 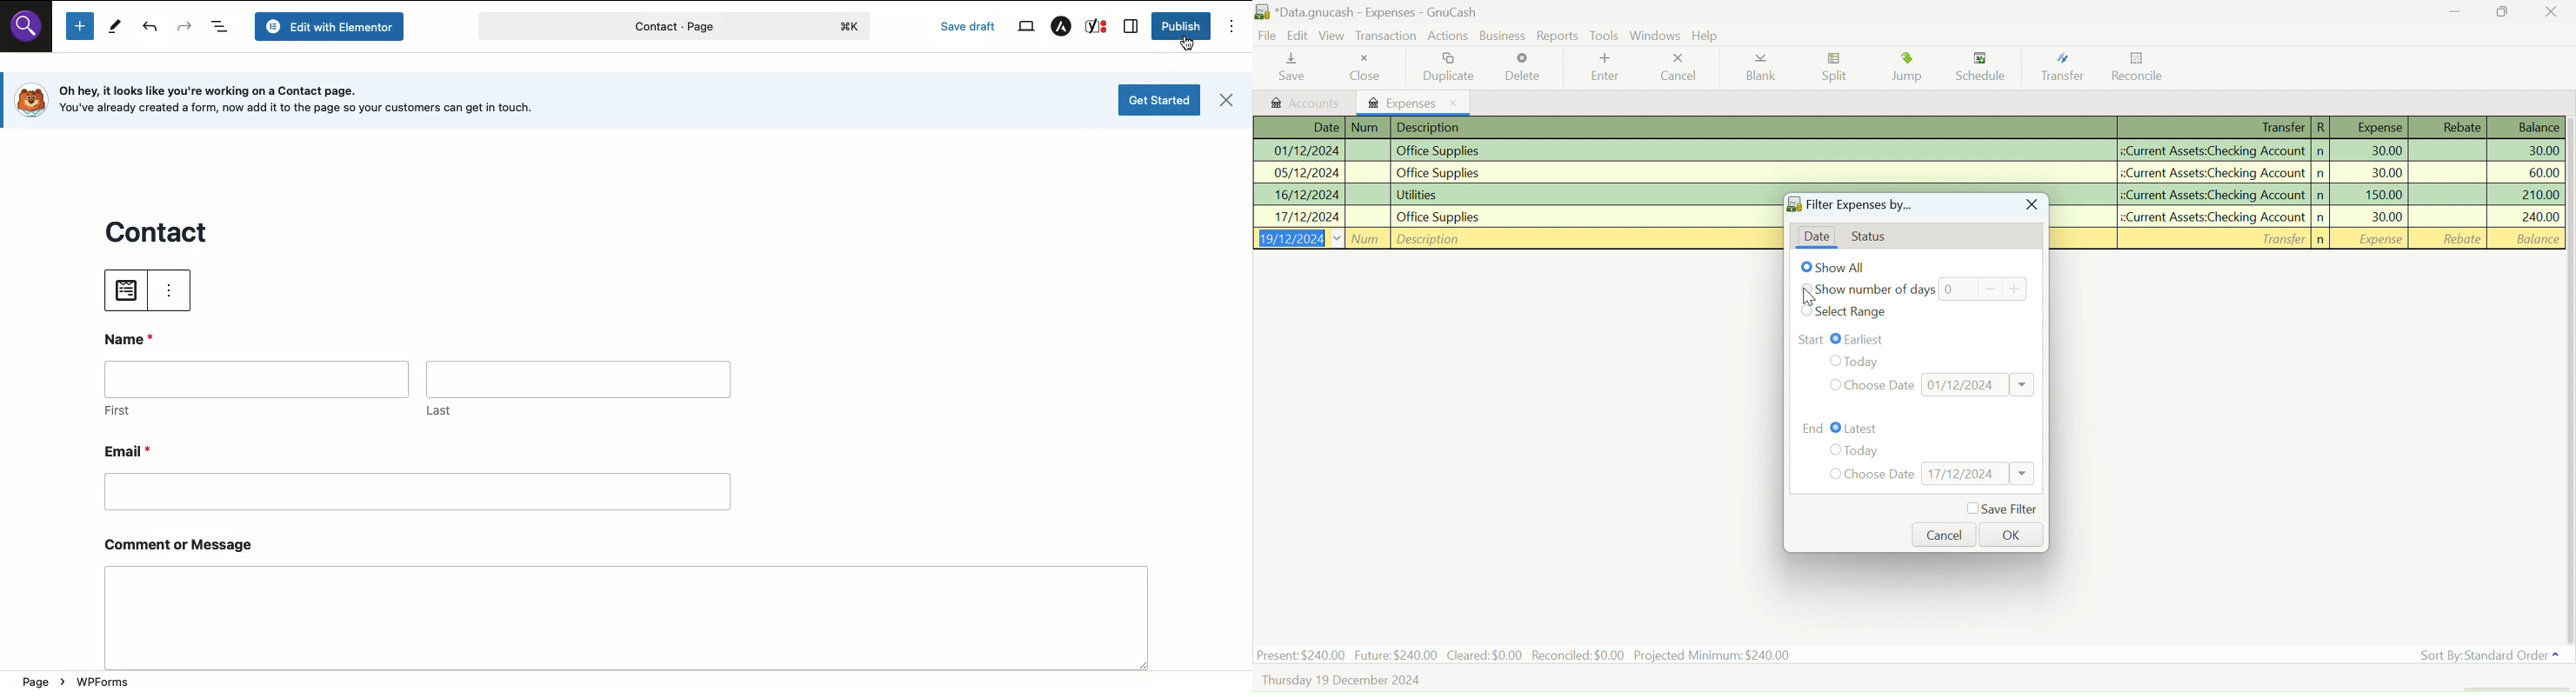 What do you see at coordinates (1816, 237) in the screenshot?
I see `Date` at bounding box center [1816, 237].